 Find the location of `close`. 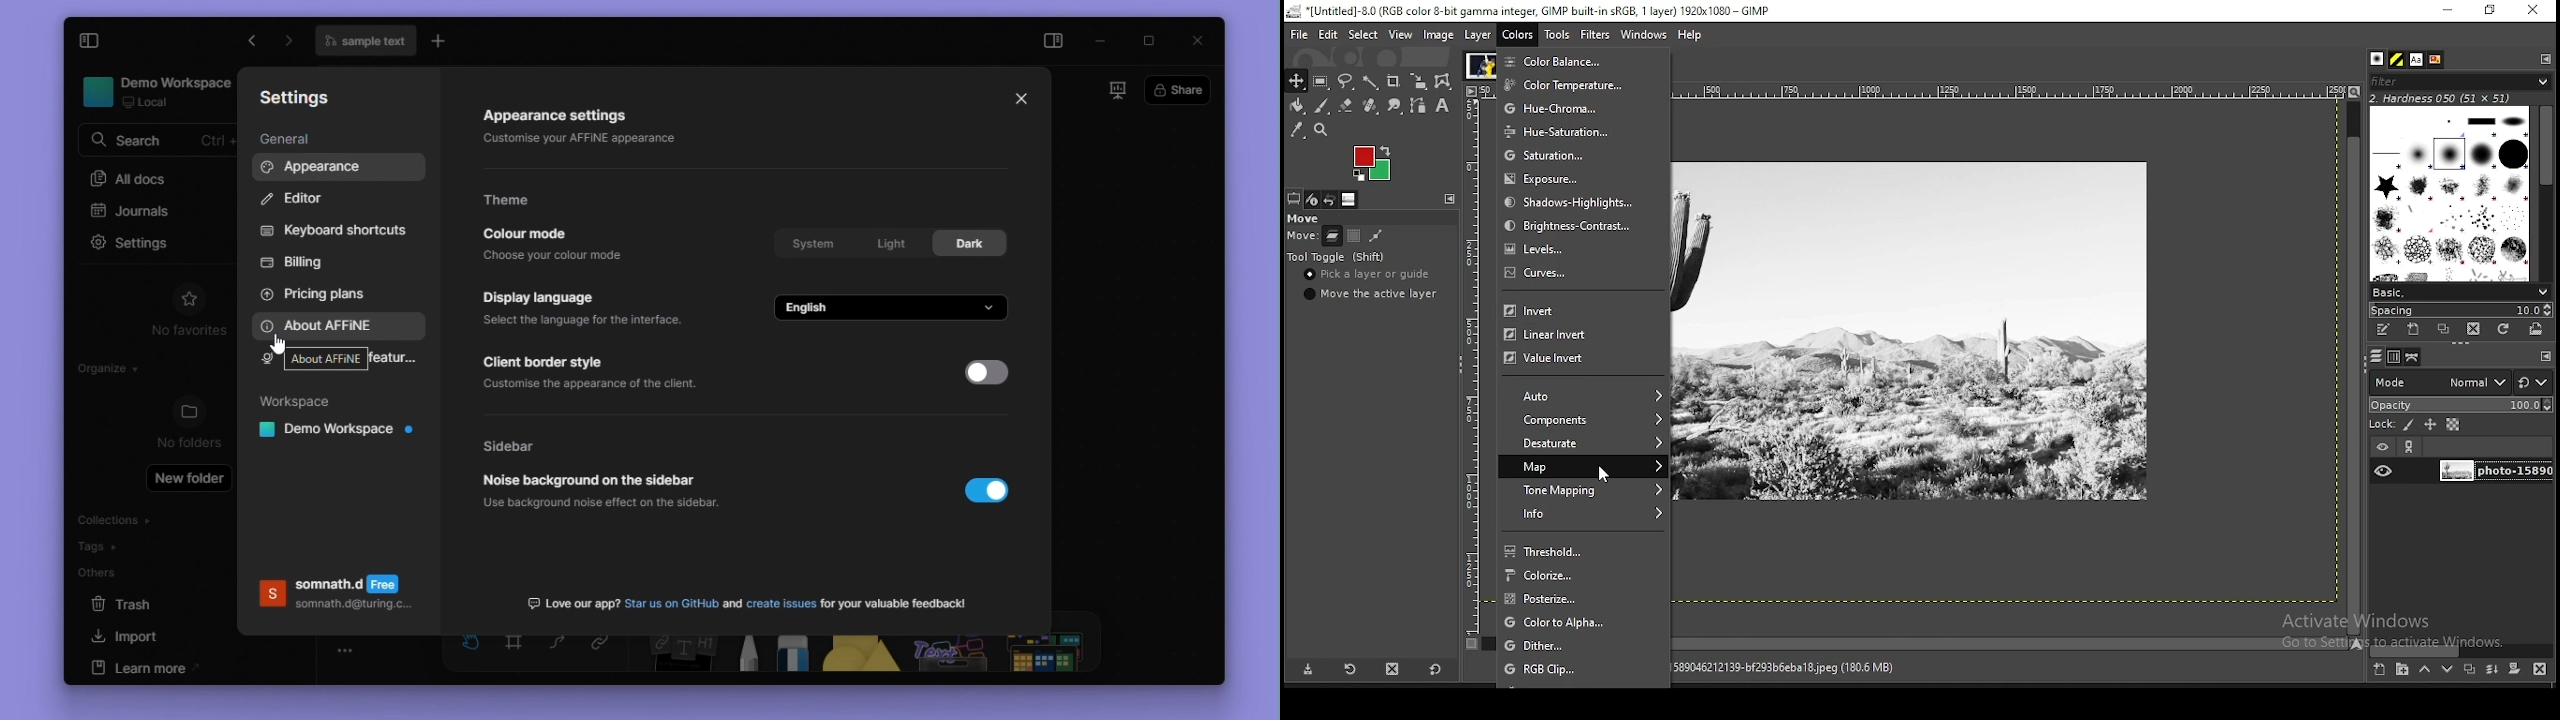

close is located at coordinates (1198, 42).